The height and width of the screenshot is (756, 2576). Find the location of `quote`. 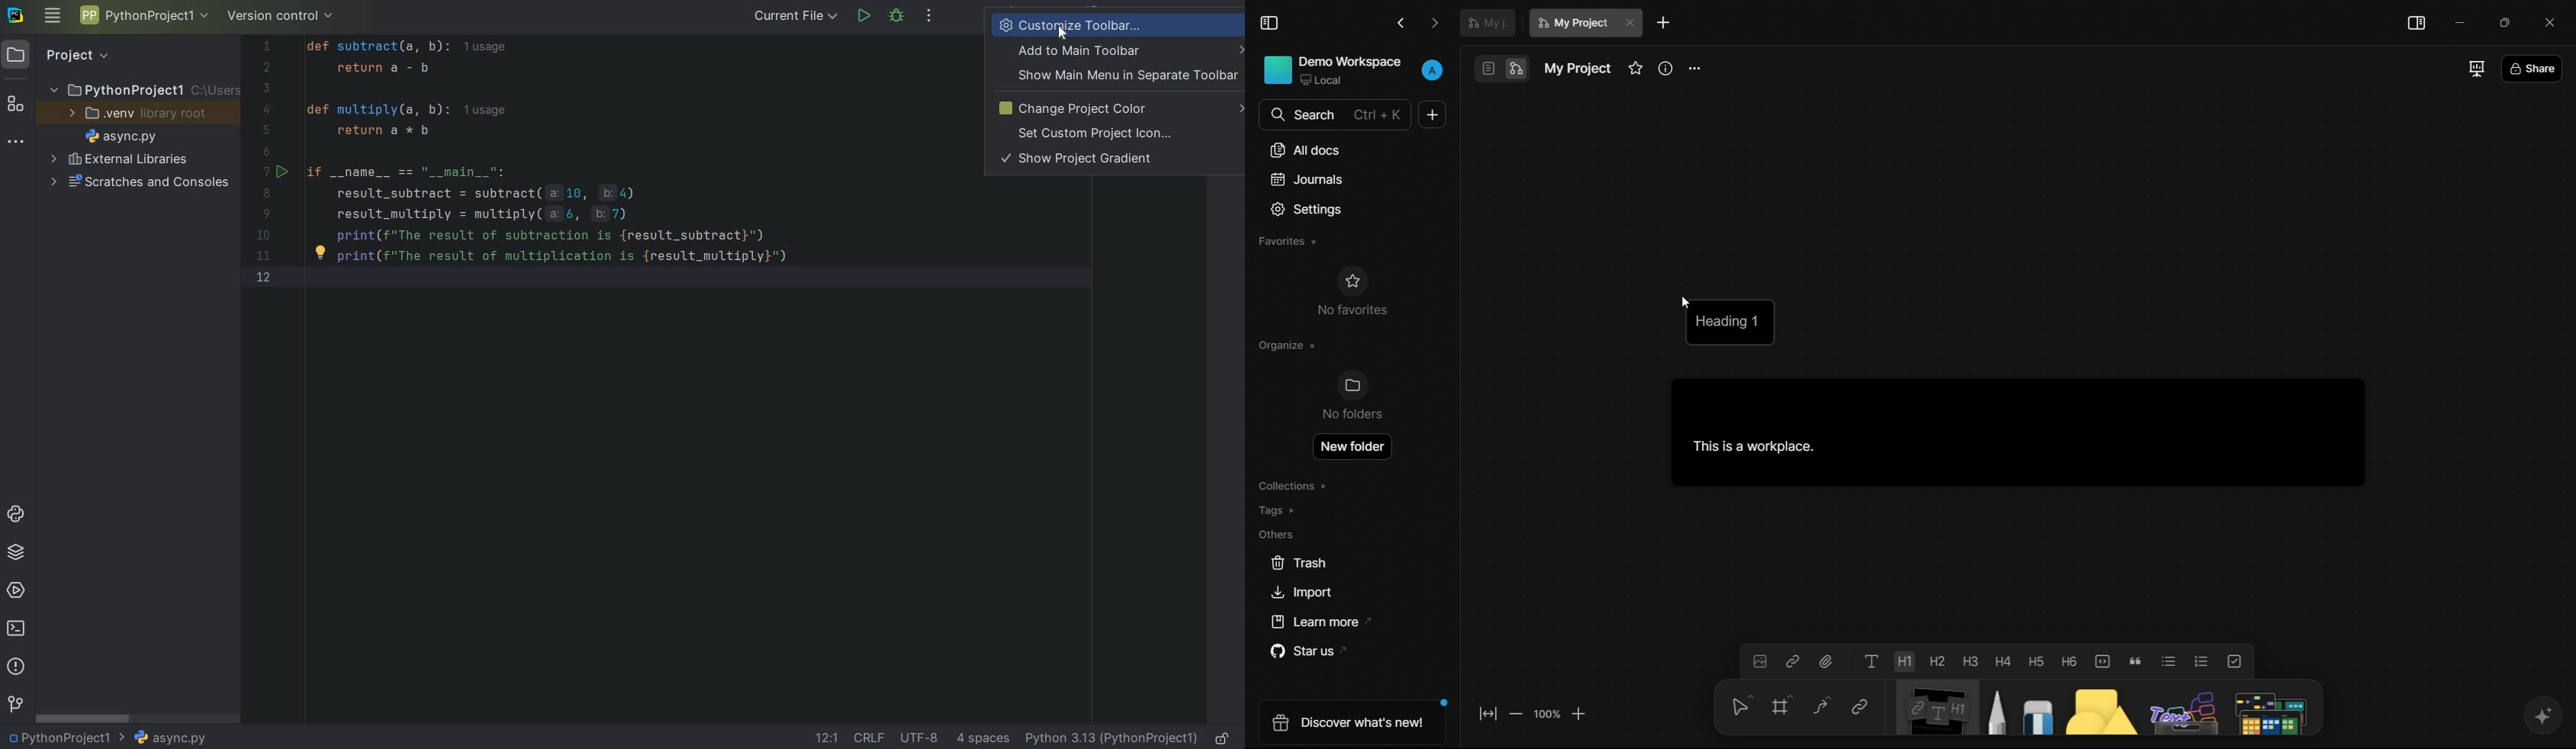

quote is located at coordinates (2136, 661).